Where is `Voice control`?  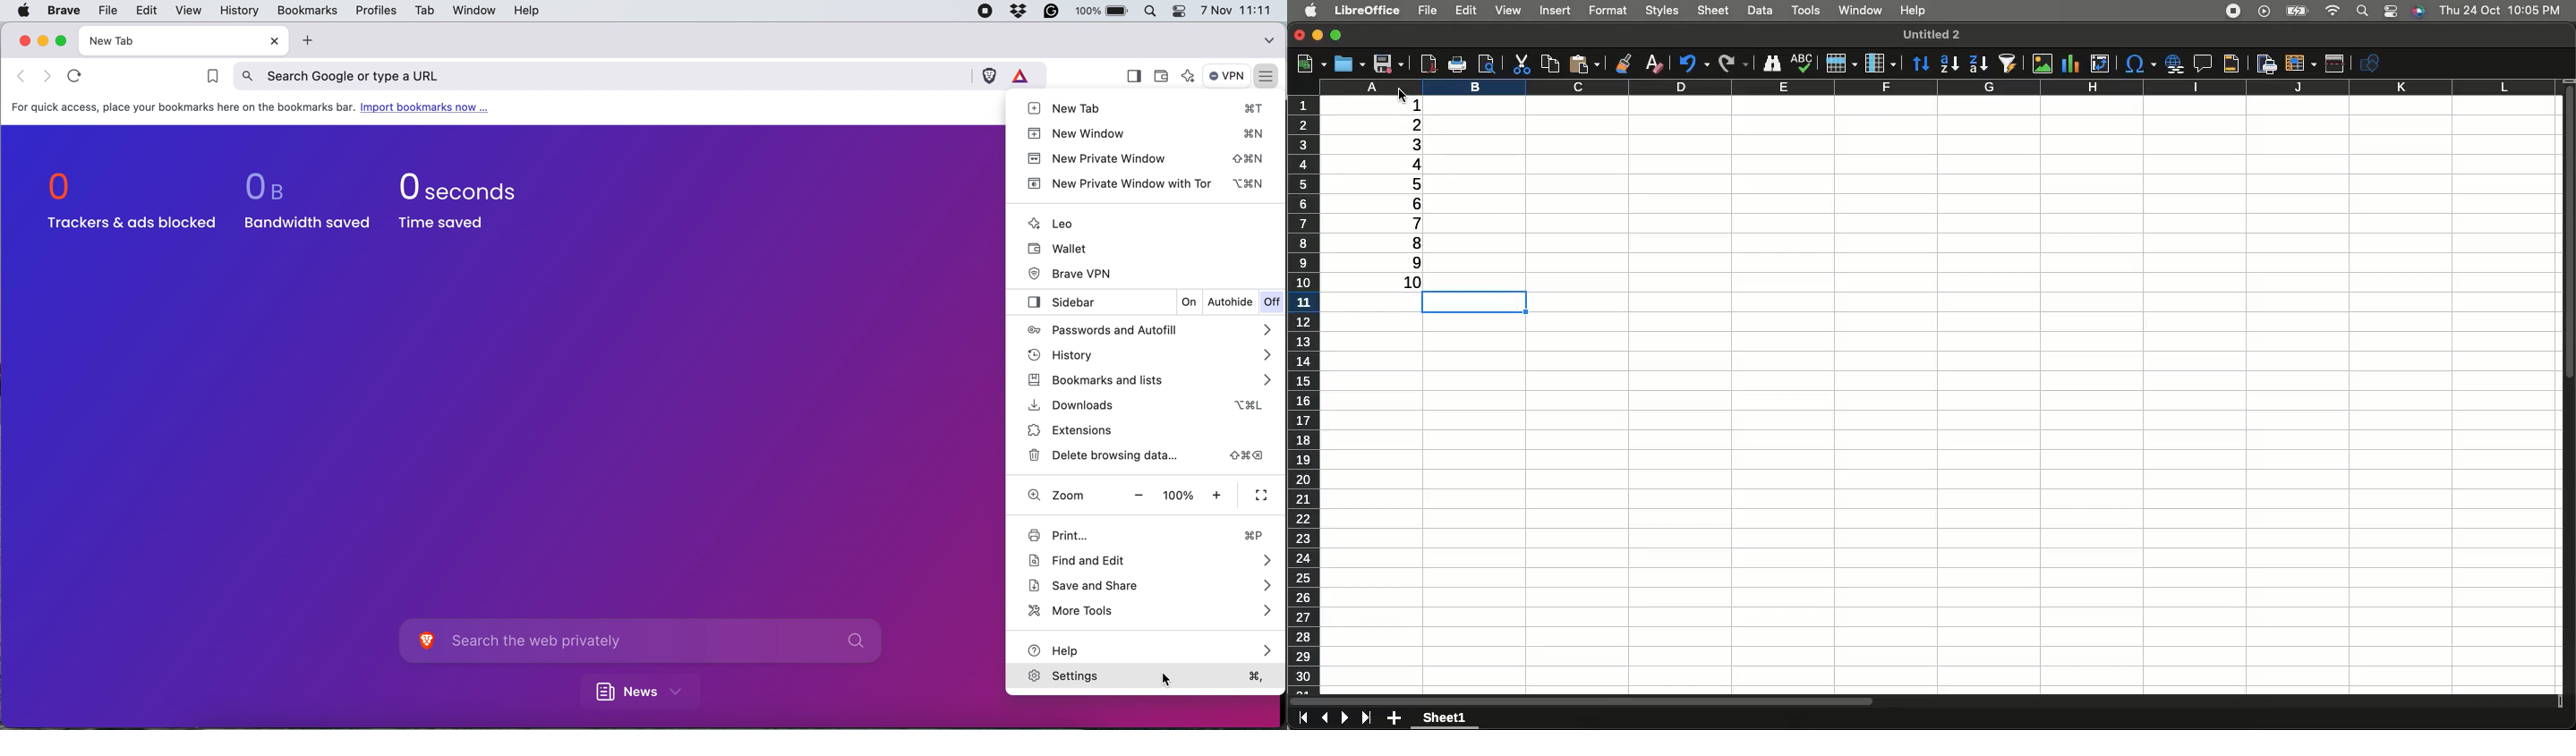
Voice control is located at coordinates (2418, 12).